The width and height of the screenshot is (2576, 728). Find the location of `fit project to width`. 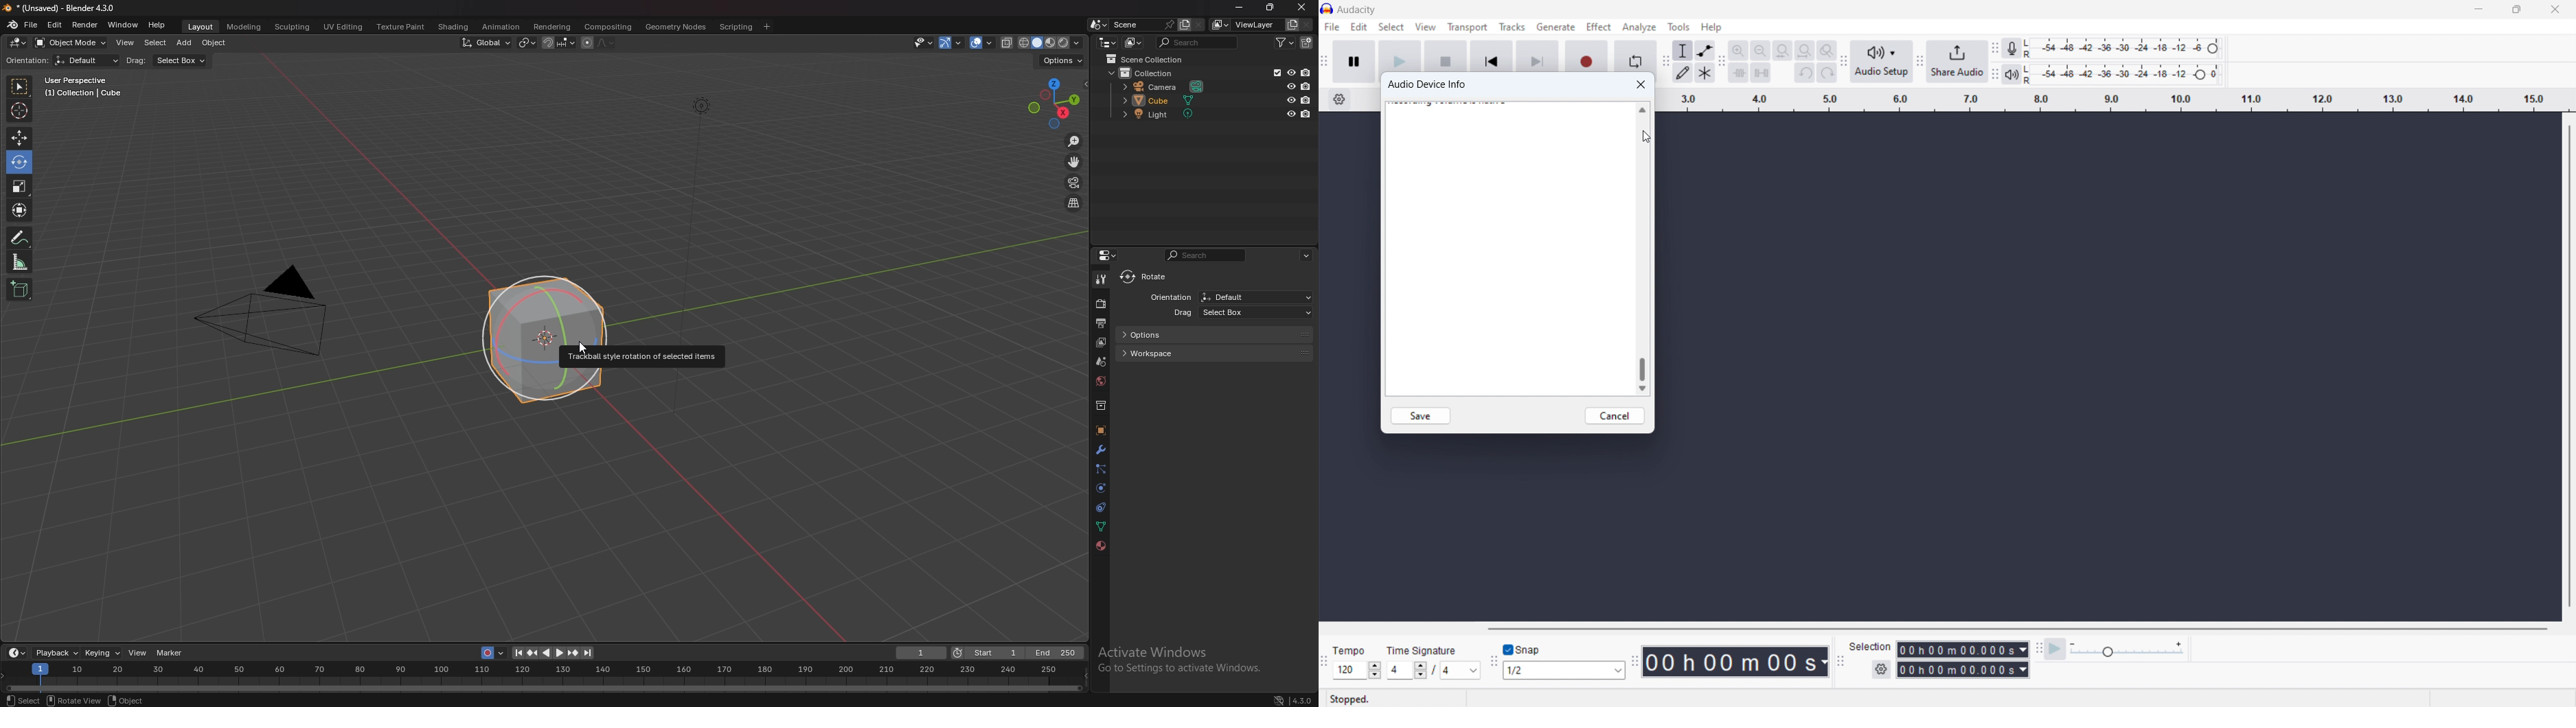

fit project to width is located at coordinates (1805, 50).